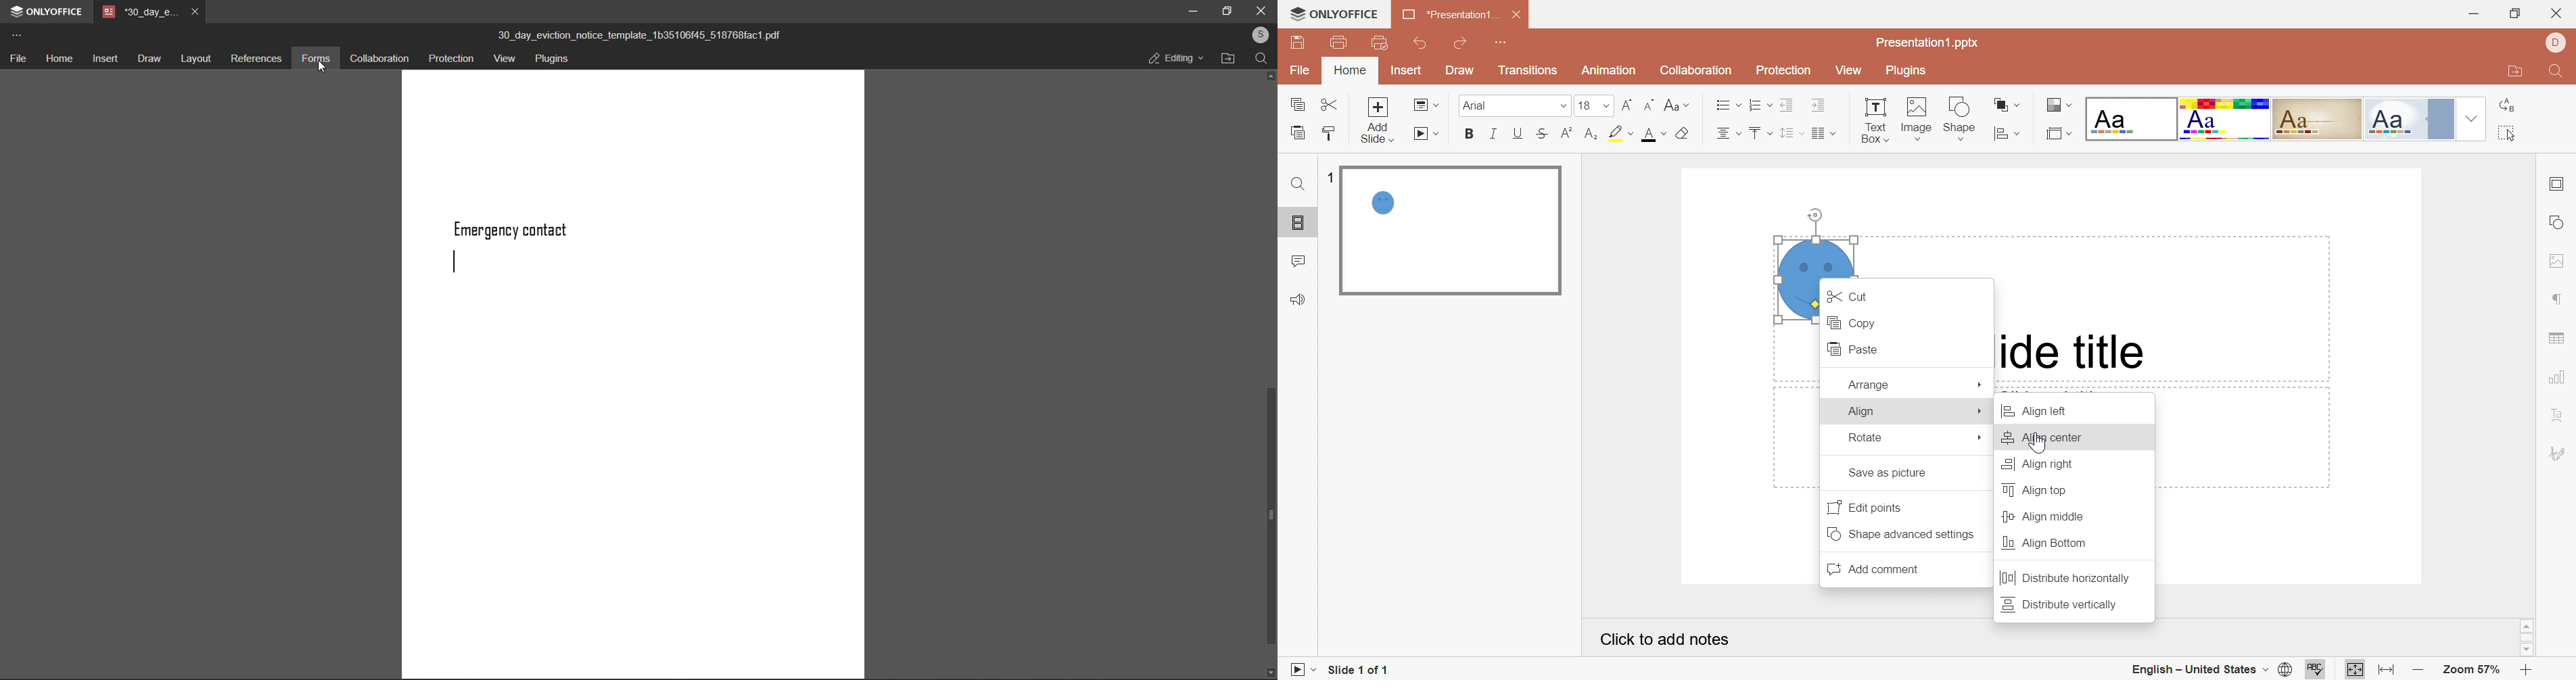 This screenshot has width=2576, height=700. Describe the element at coordinates (1449, 231) in the screenshot. I see `Slide 1` at that location.